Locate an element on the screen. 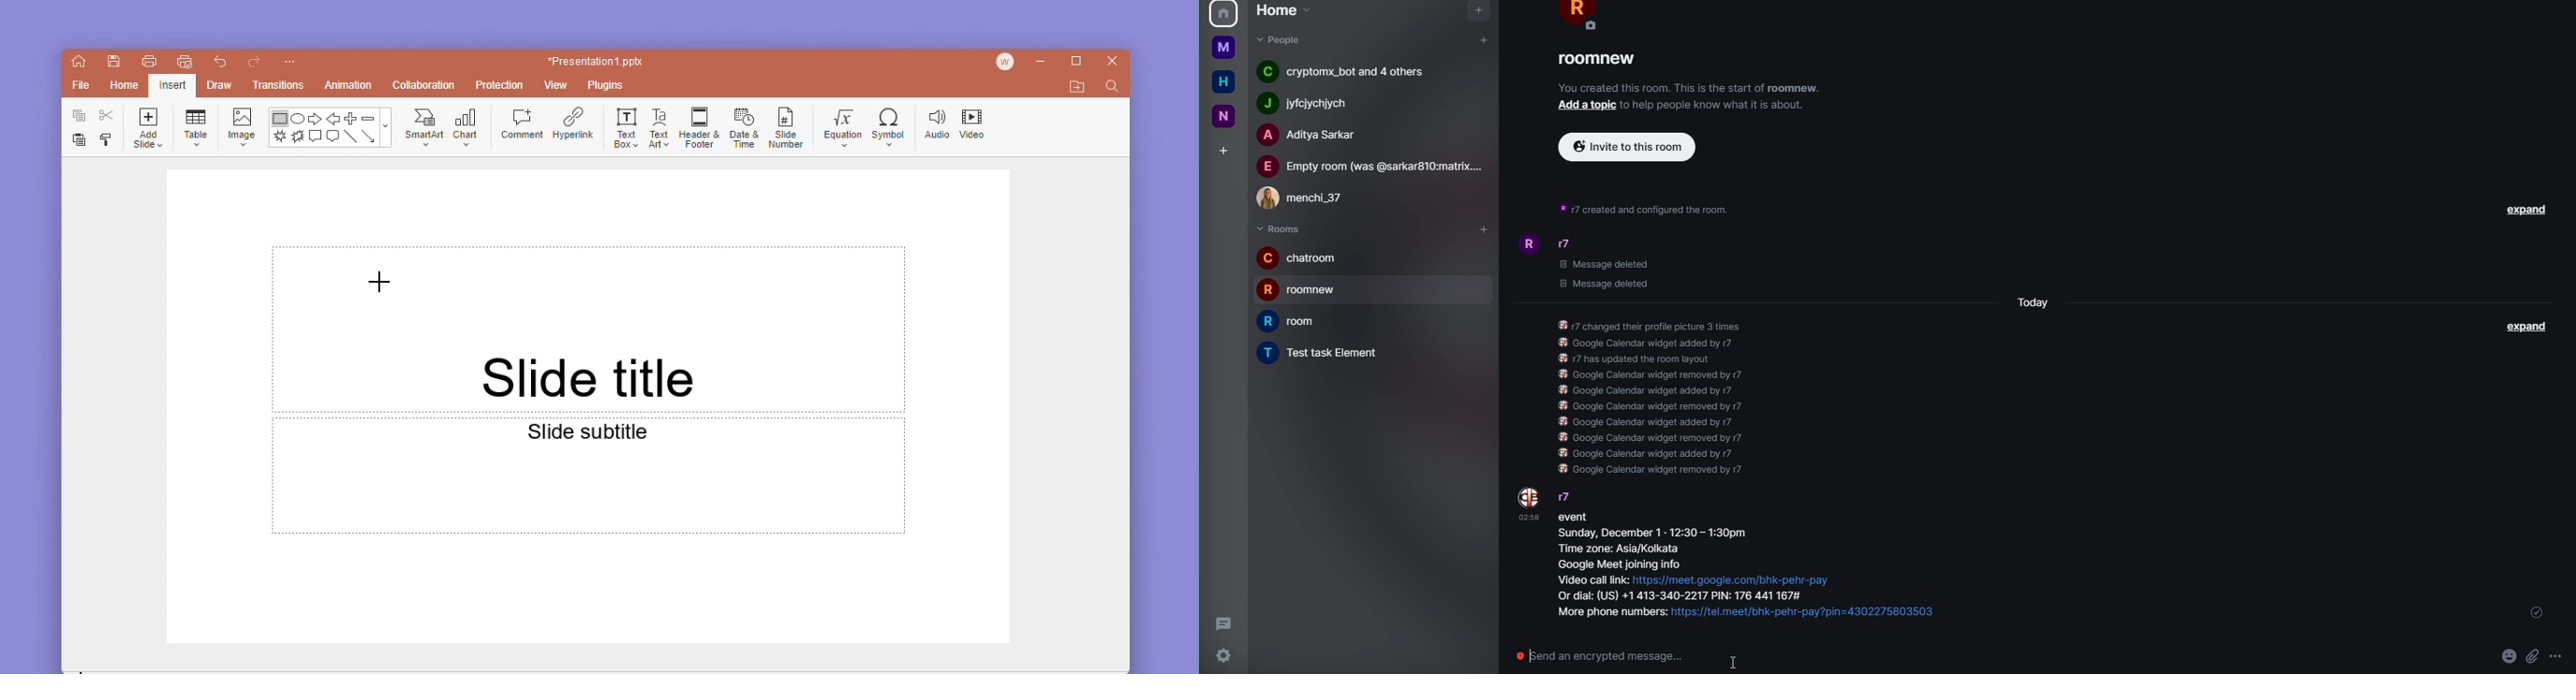 This screenshot has width=2576, height=700. home is located at coordinates (79, 64).